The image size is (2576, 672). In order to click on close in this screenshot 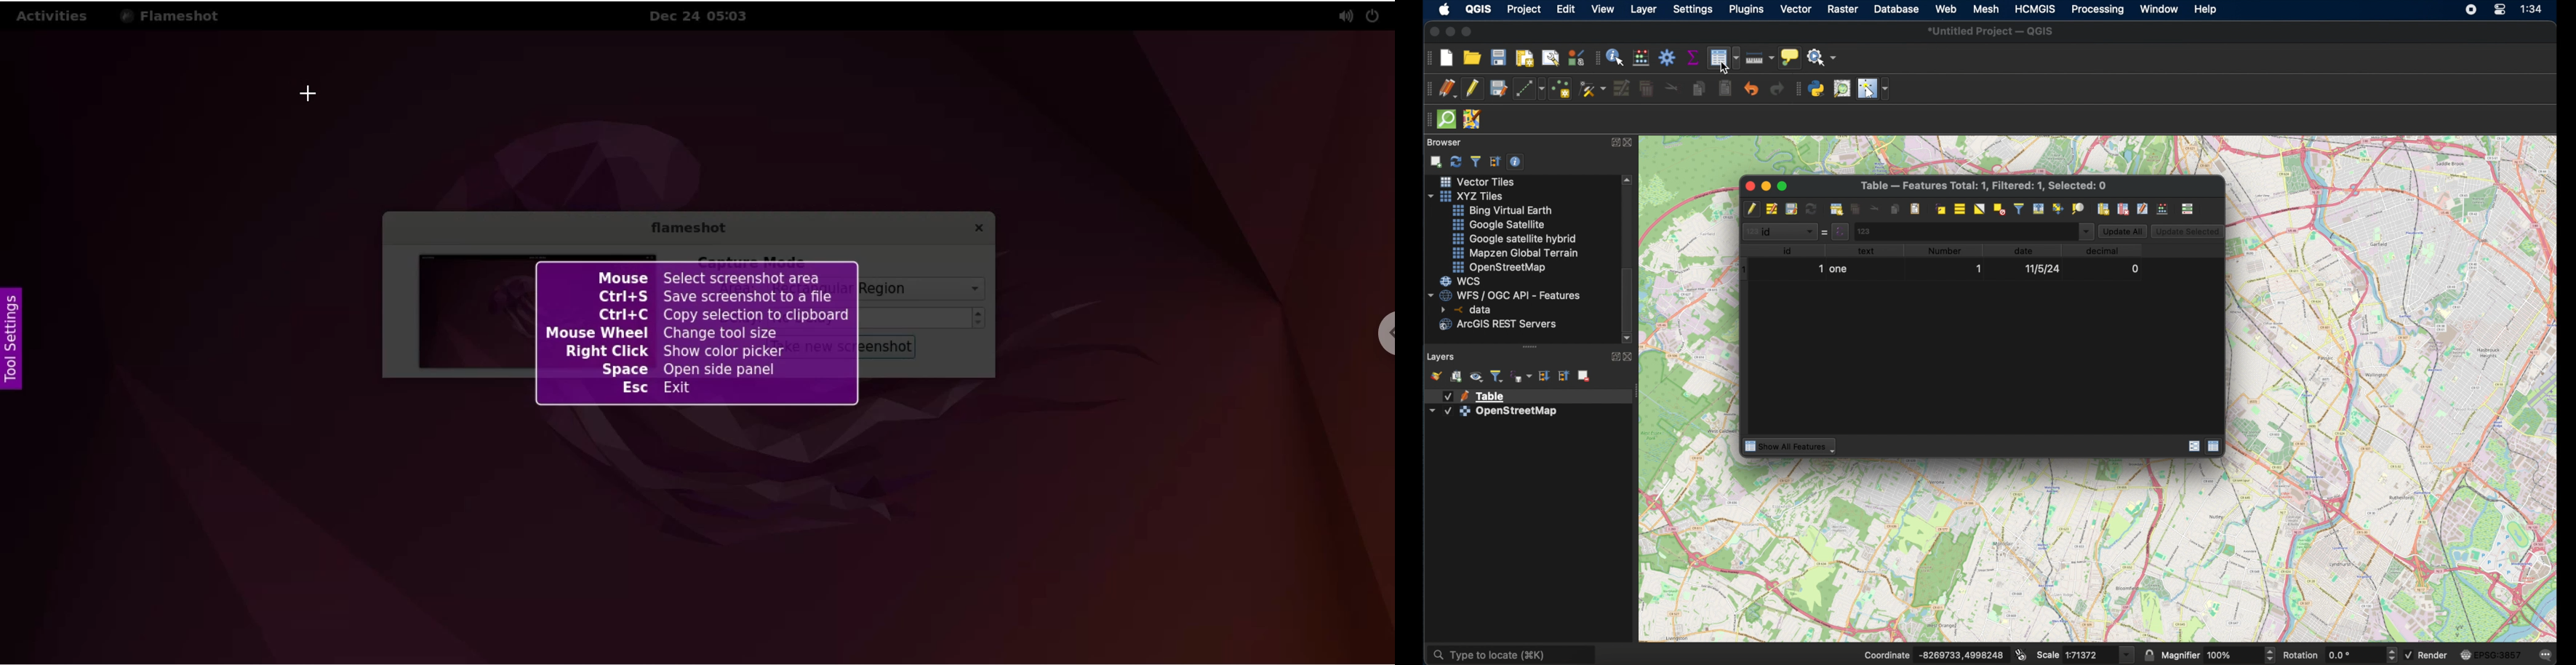, I will do `click(1748, 185)`.